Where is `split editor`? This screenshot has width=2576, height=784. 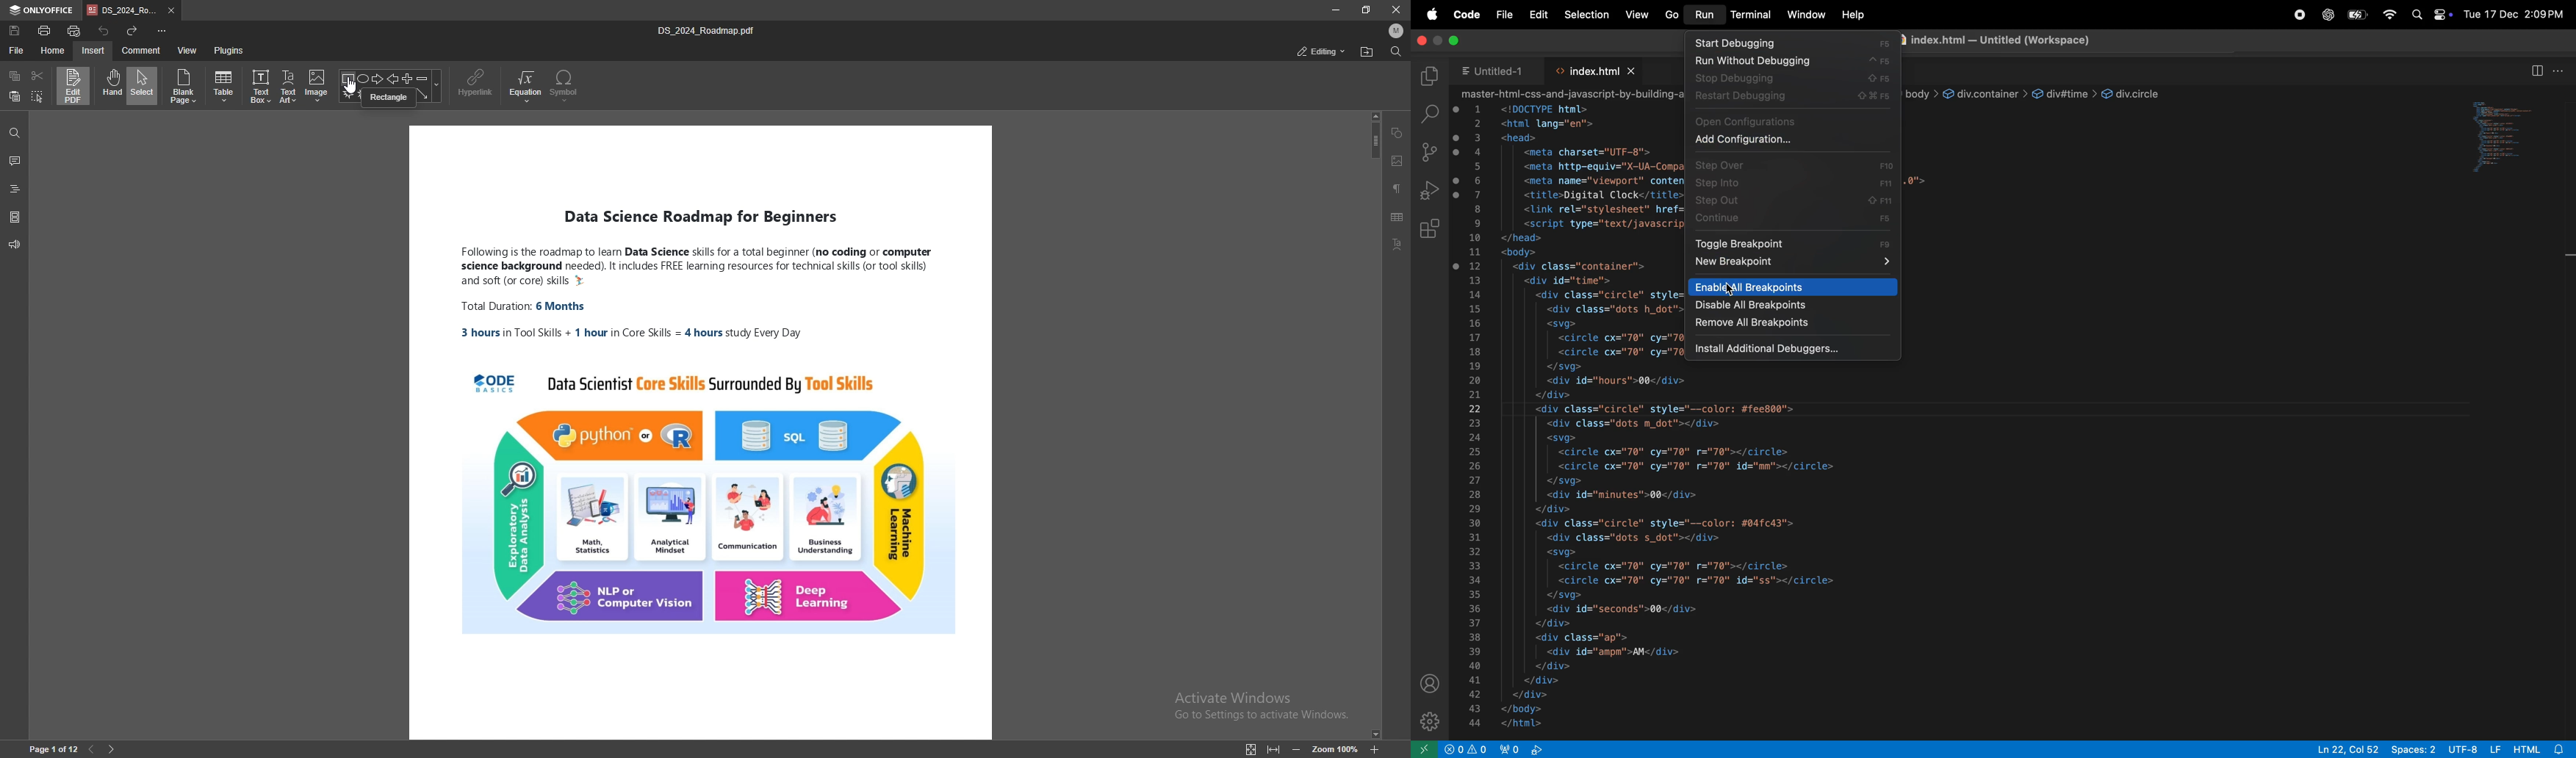 split editor is located at coordinates (2537, 69).